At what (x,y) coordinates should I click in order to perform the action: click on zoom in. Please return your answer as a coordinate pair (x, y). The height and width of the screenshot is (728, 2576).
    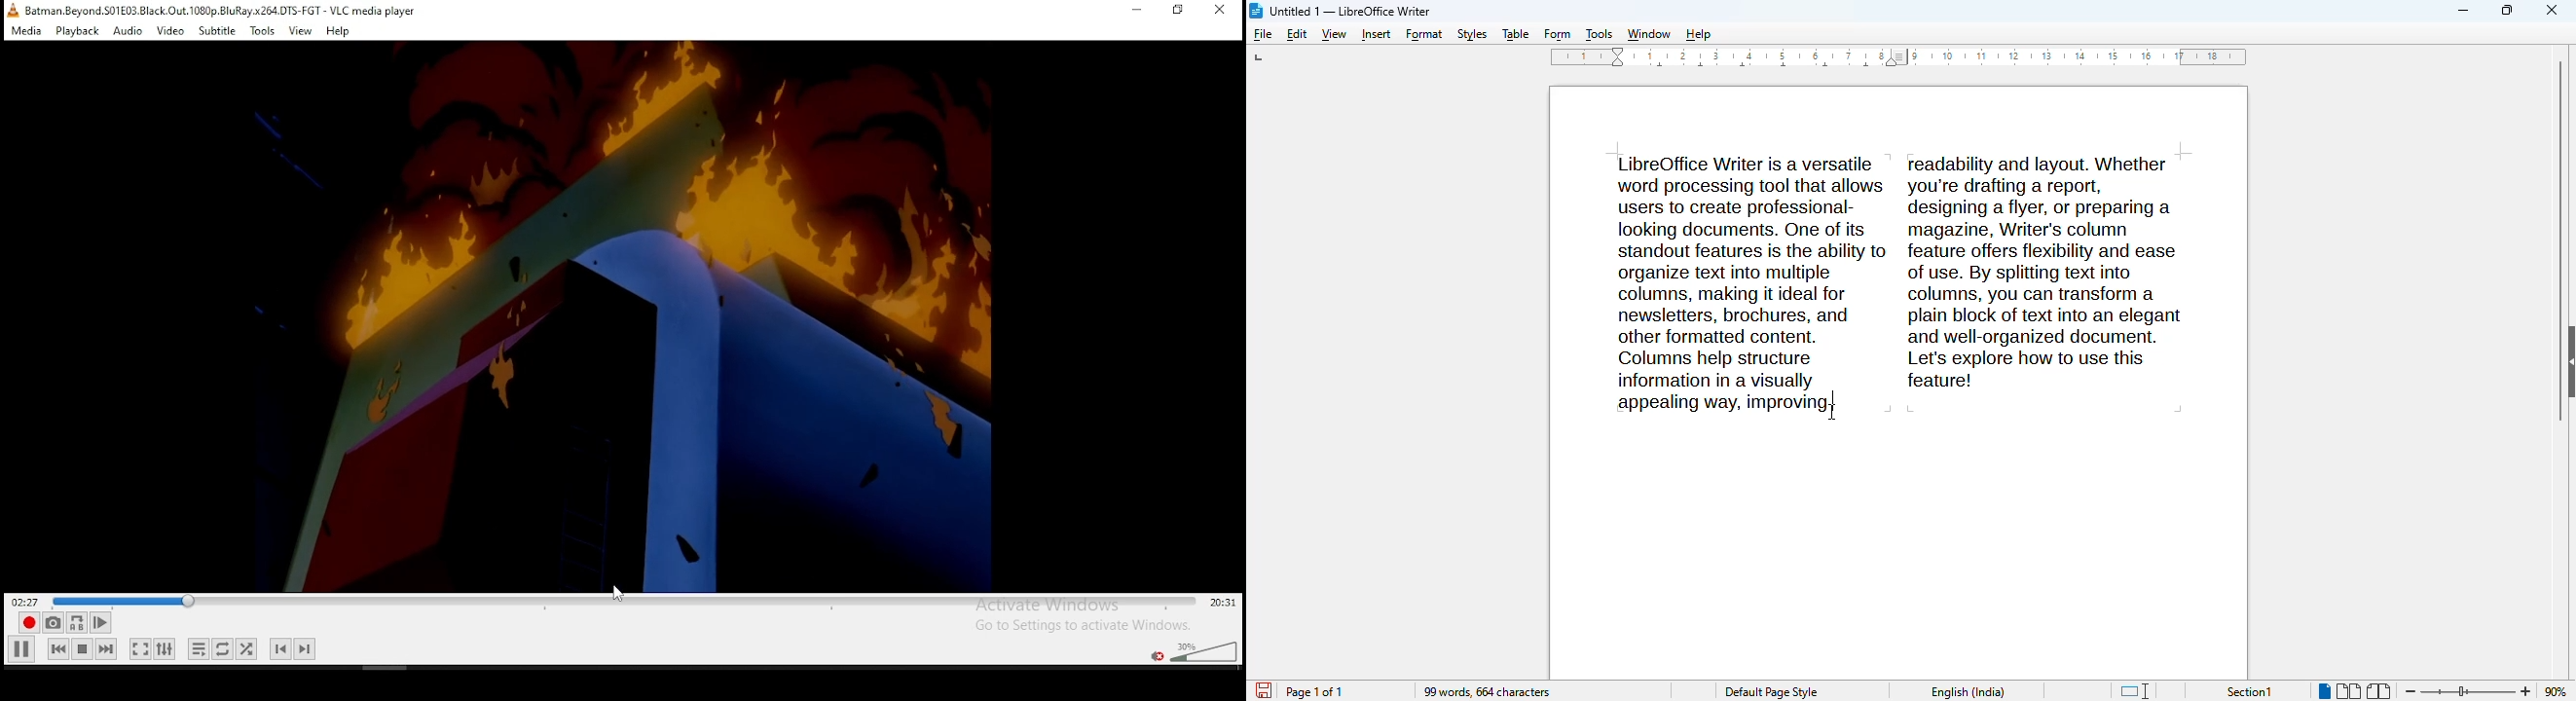
    Looking at the image, I should click on (2527, 690).